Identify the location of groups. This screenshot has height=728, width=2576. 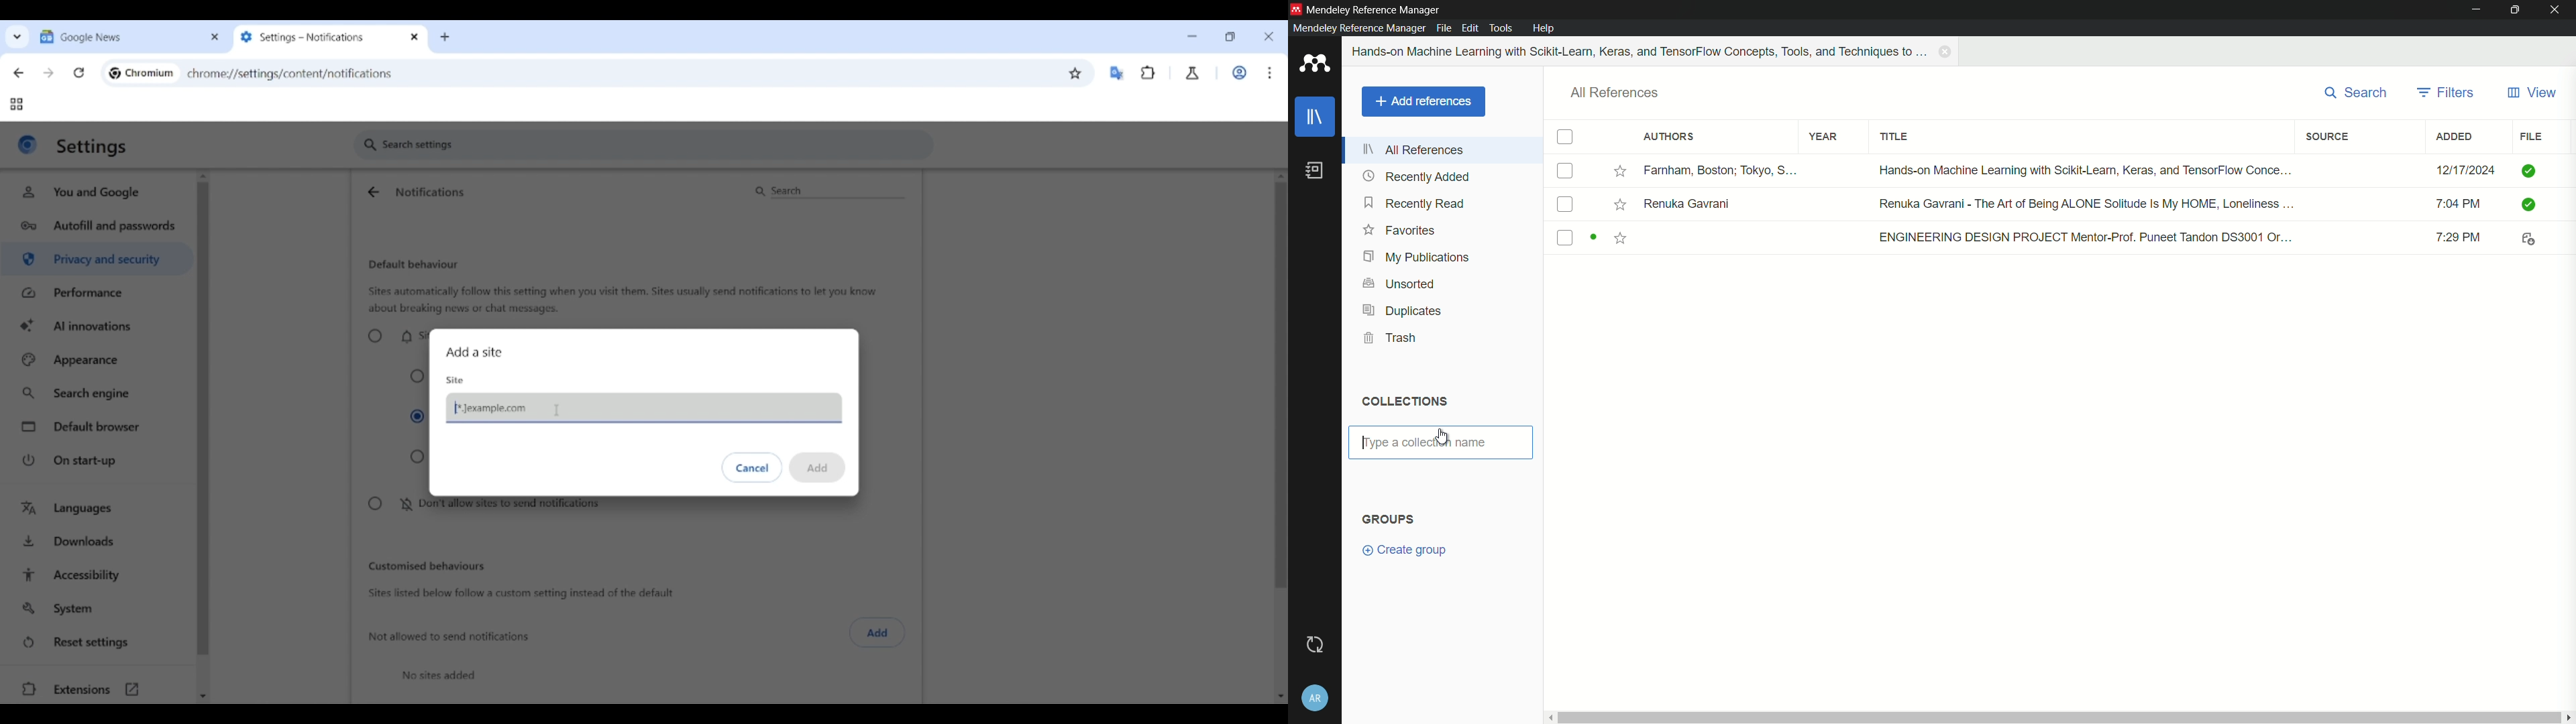
(1388, 518).